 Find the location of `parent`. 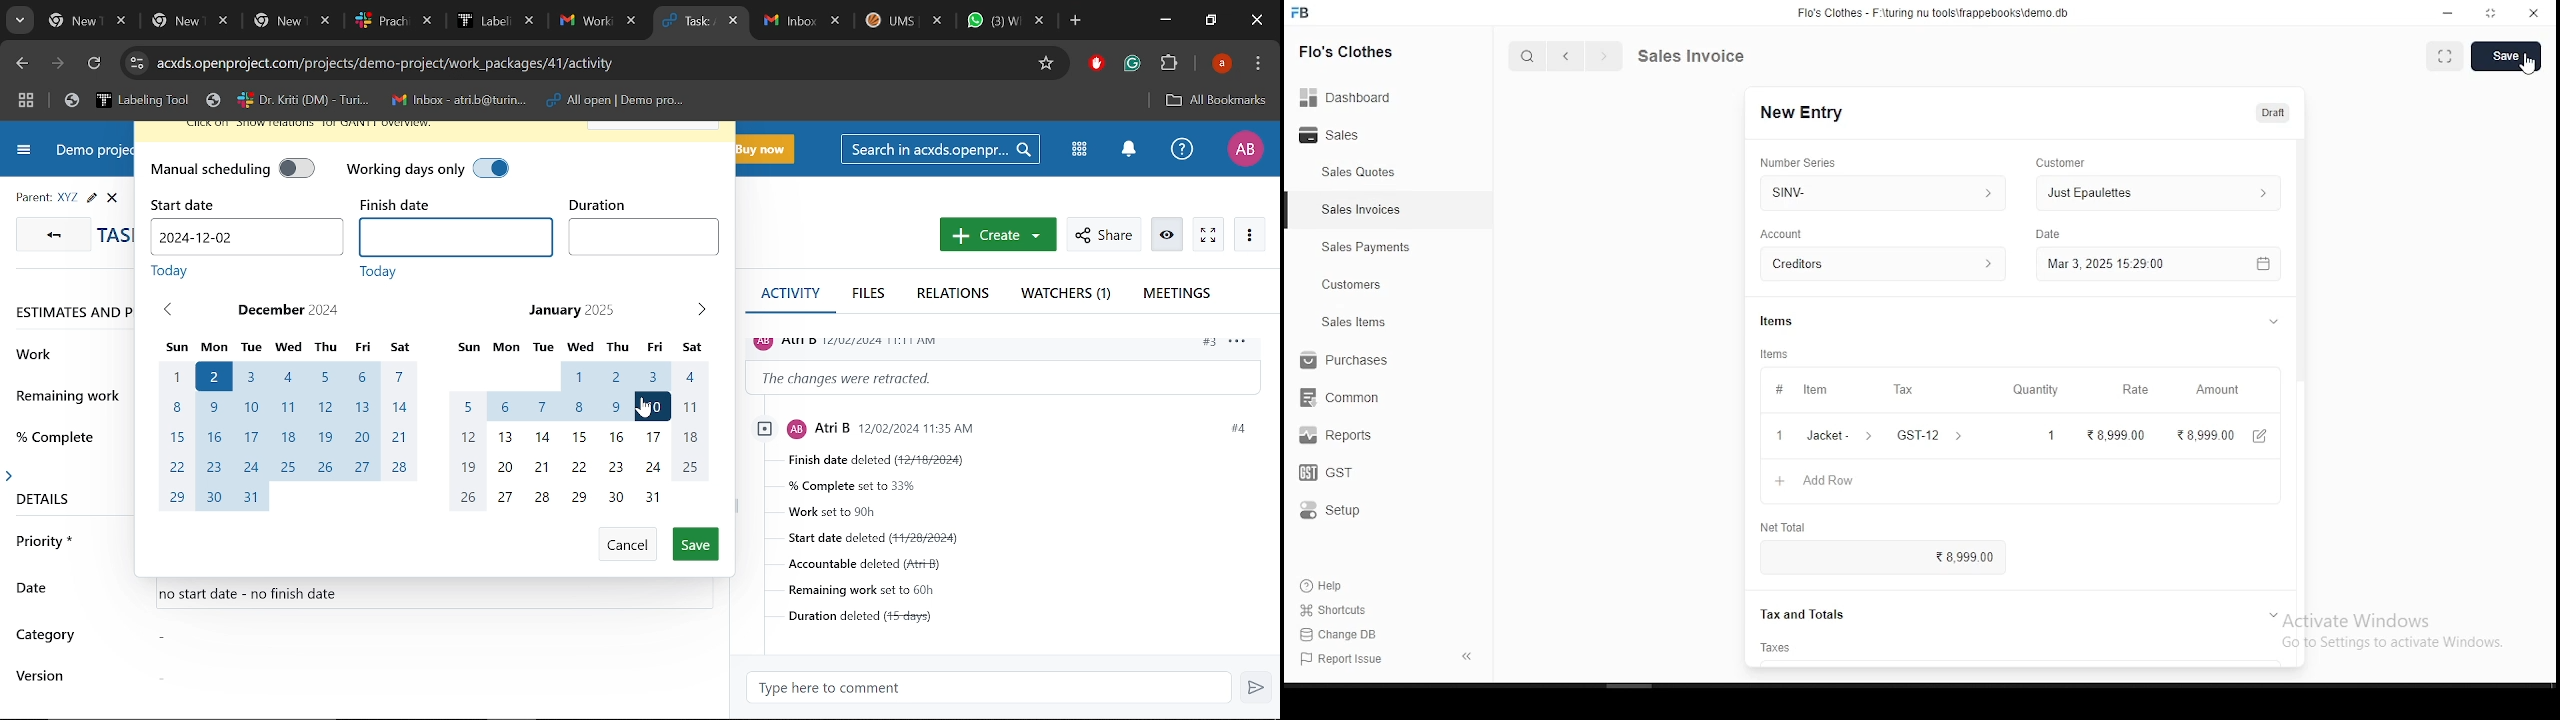

parent is located at coordinates (33, 198).